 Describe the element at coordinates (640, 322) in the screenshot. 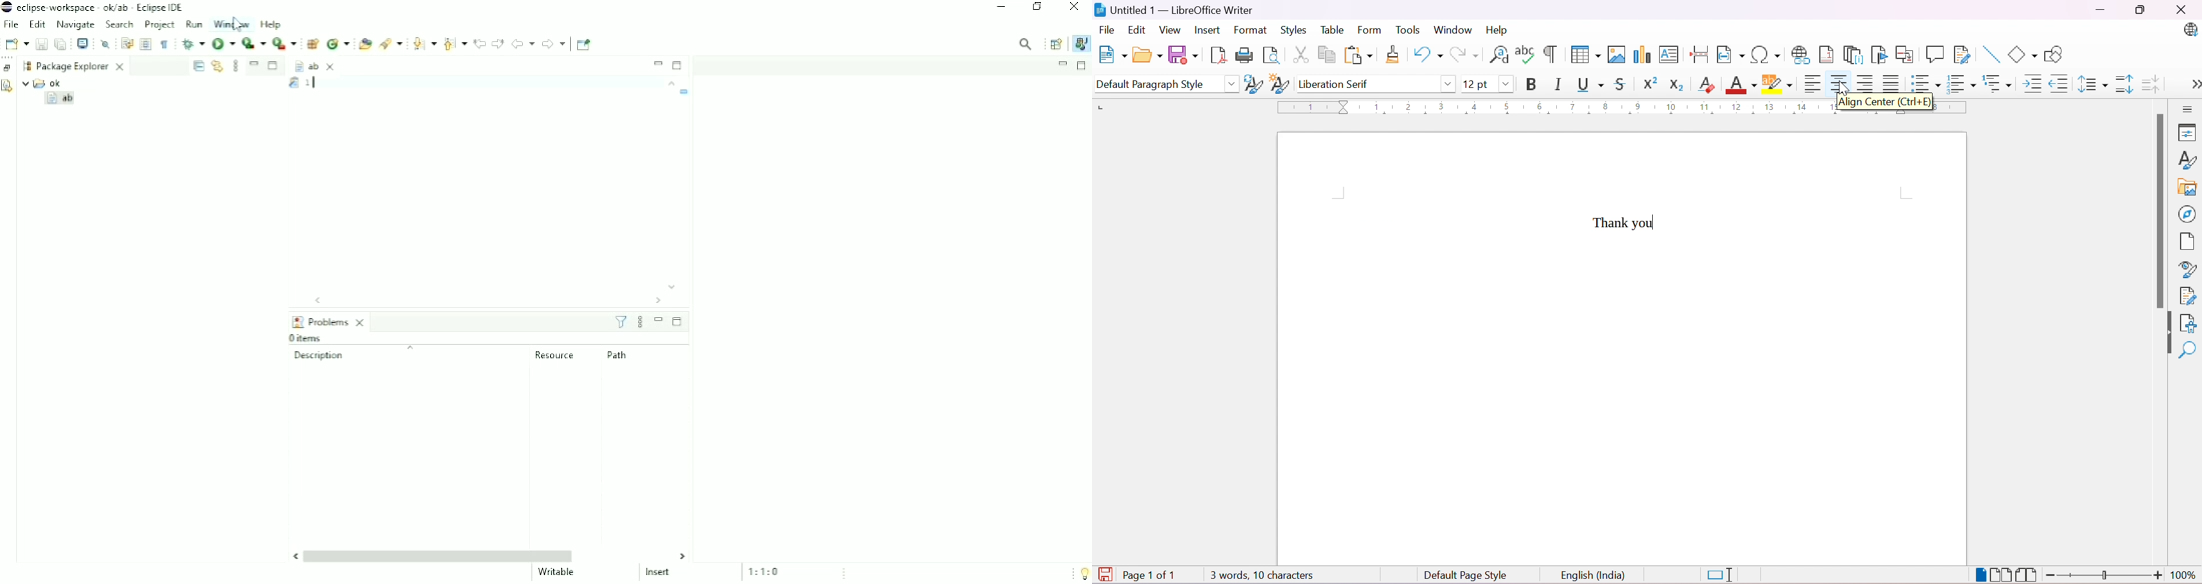

I see `View Menu` at that location.